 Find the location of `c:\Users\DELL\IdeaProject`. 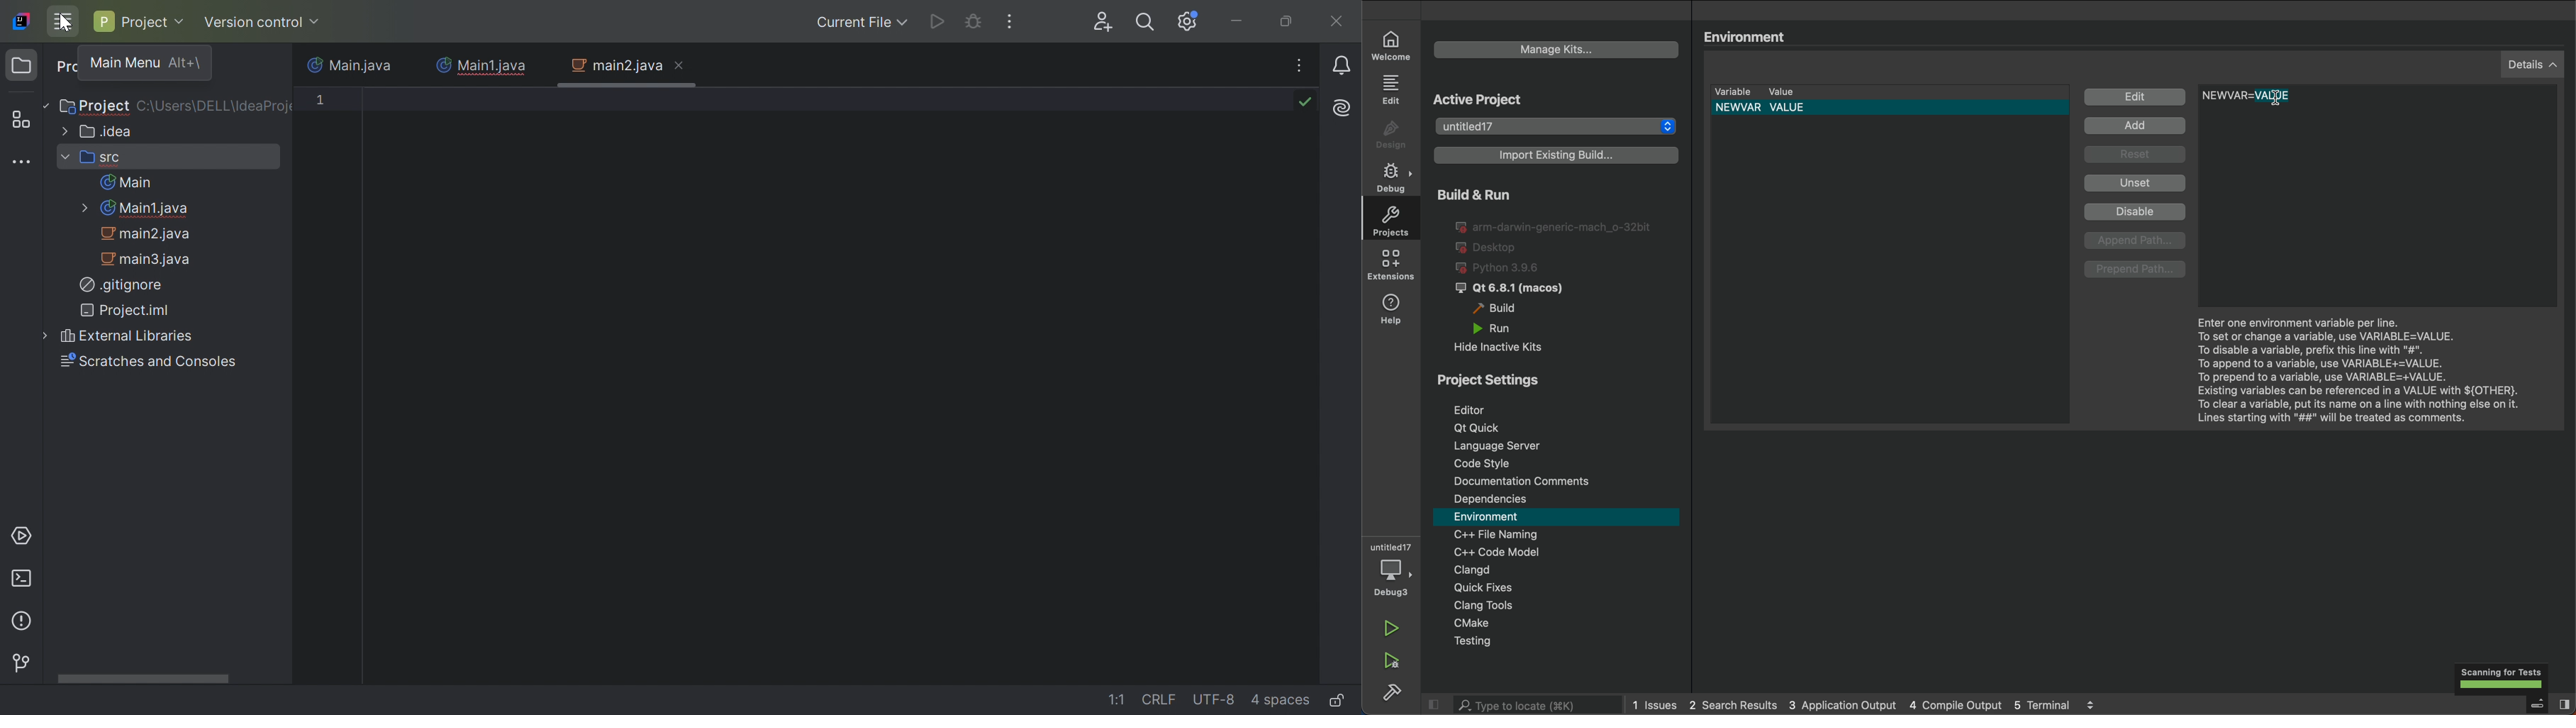

c:\Users\DELL\IdeaProject is located at coordinates (213, 106).